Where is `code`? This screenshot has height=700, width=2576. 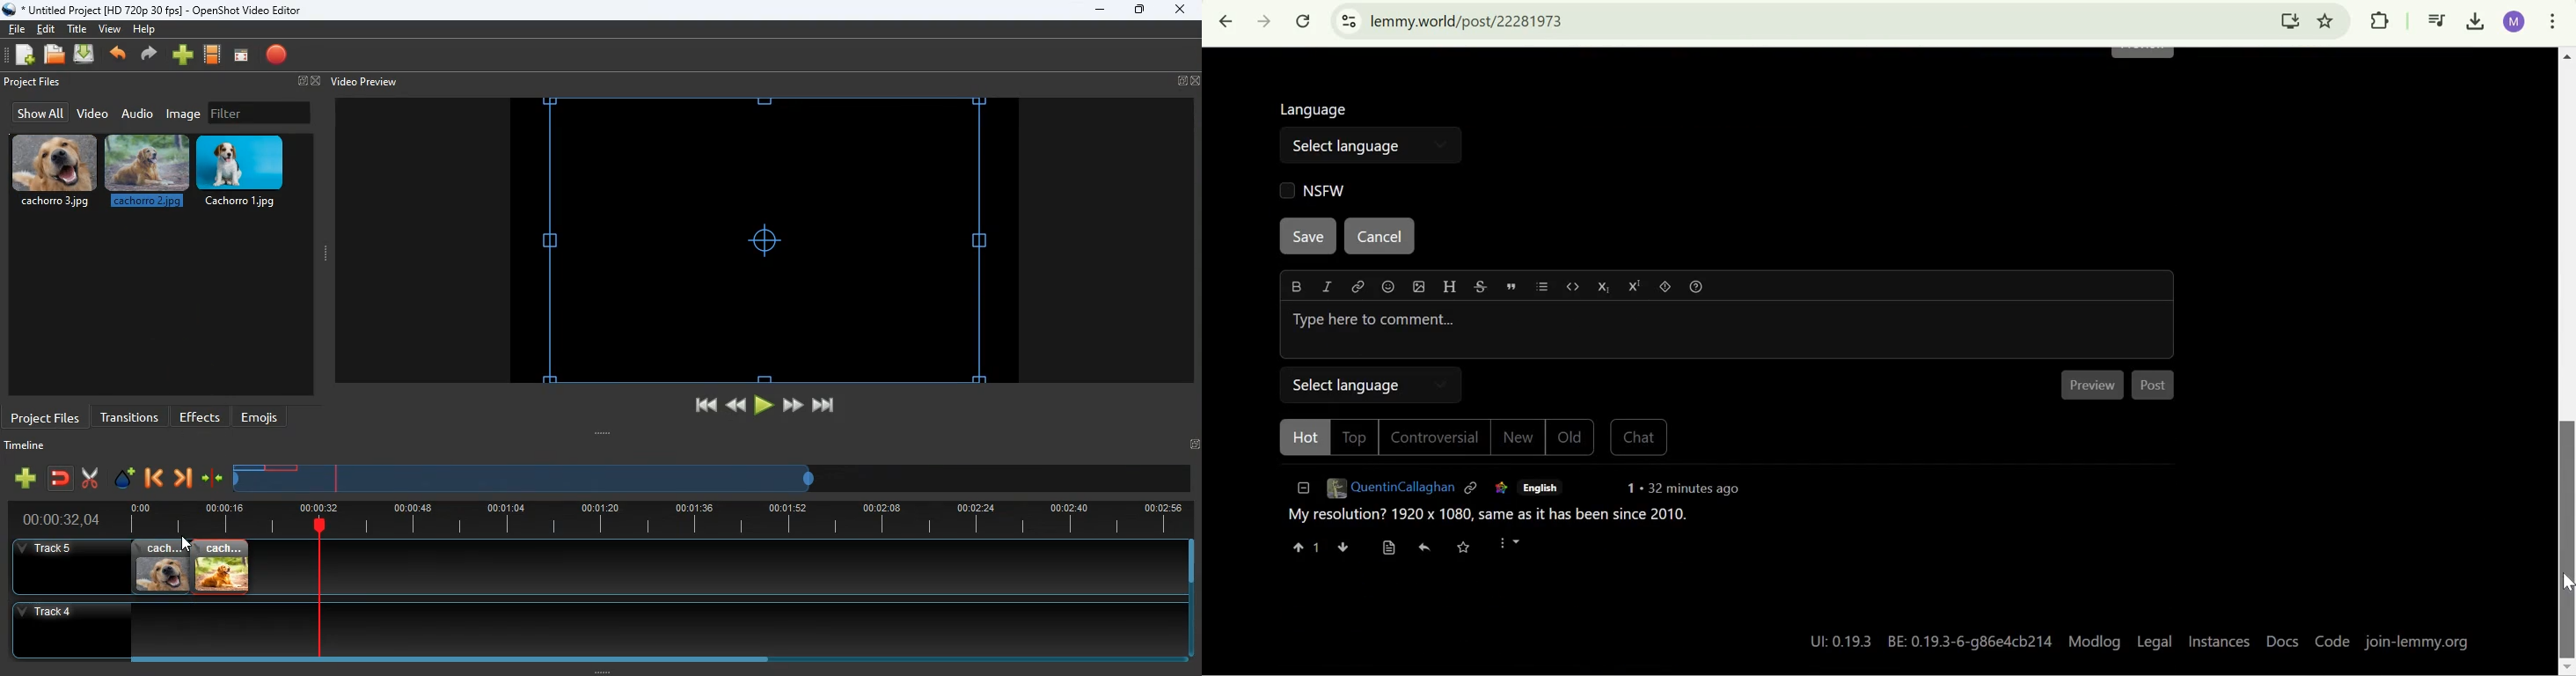
code is located at coordinates (1575, 289).